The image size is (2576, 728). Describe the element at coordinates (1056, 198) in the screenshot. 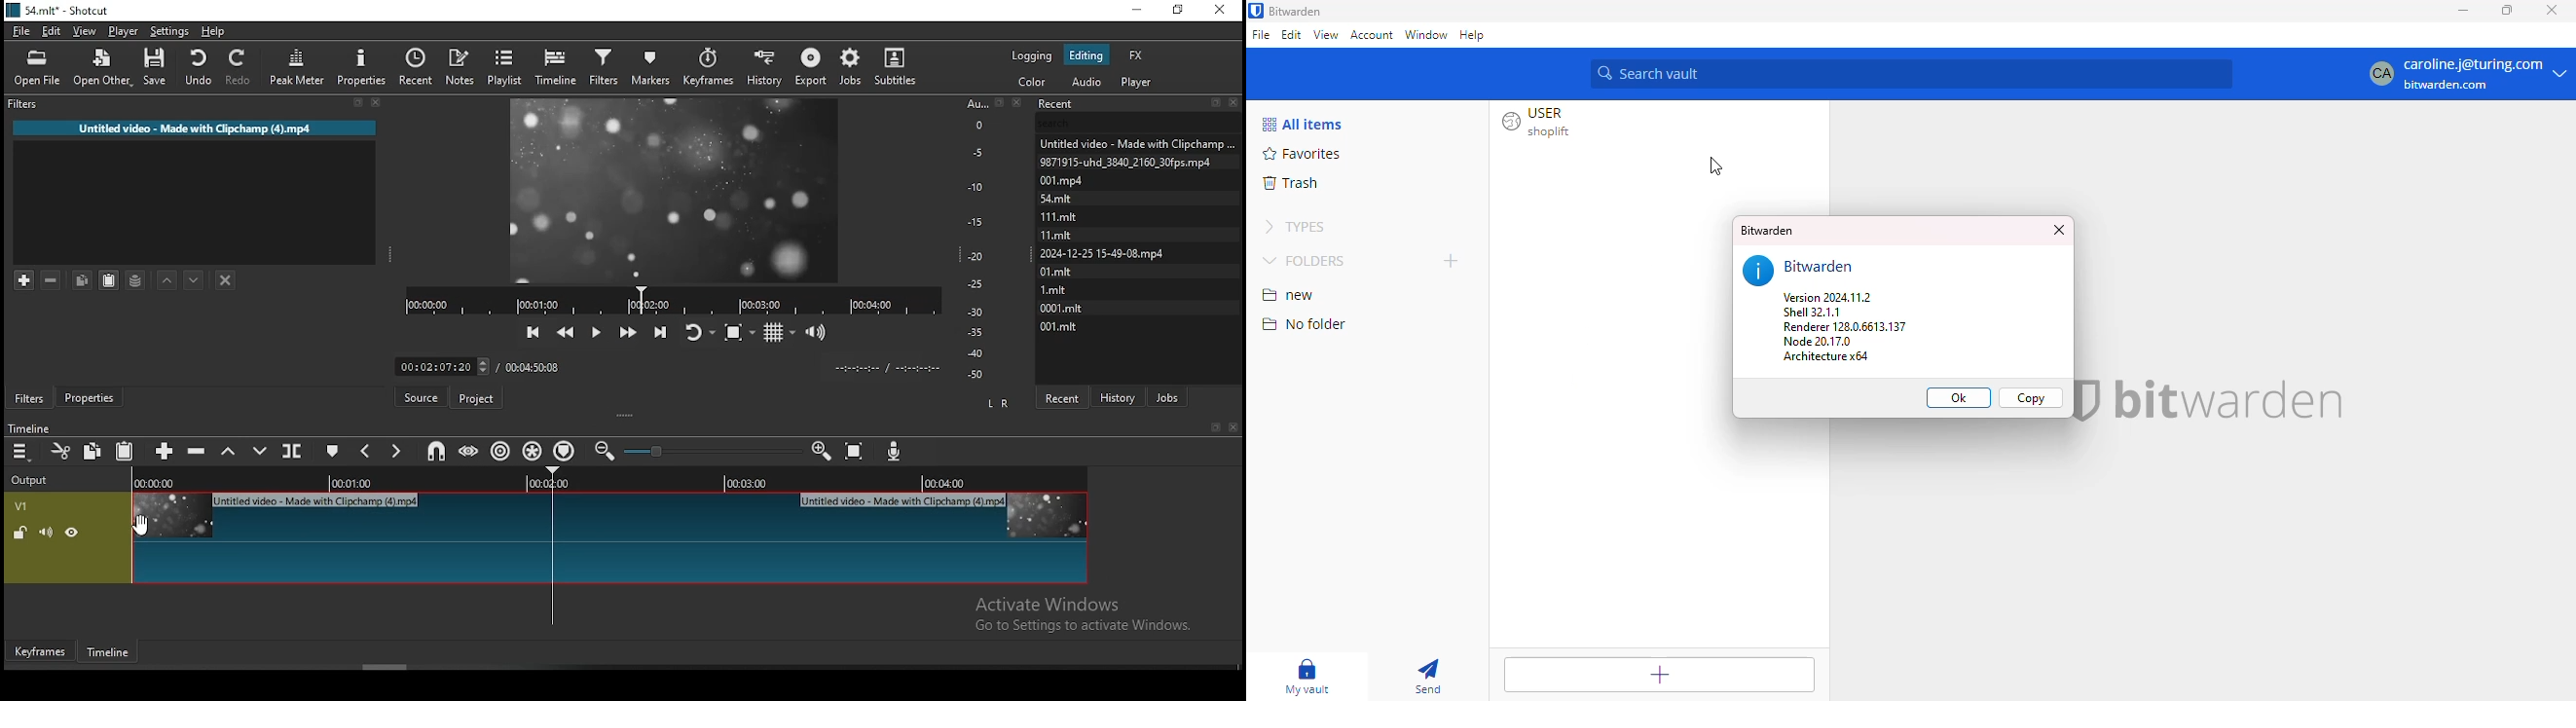

I see `files` at that location.